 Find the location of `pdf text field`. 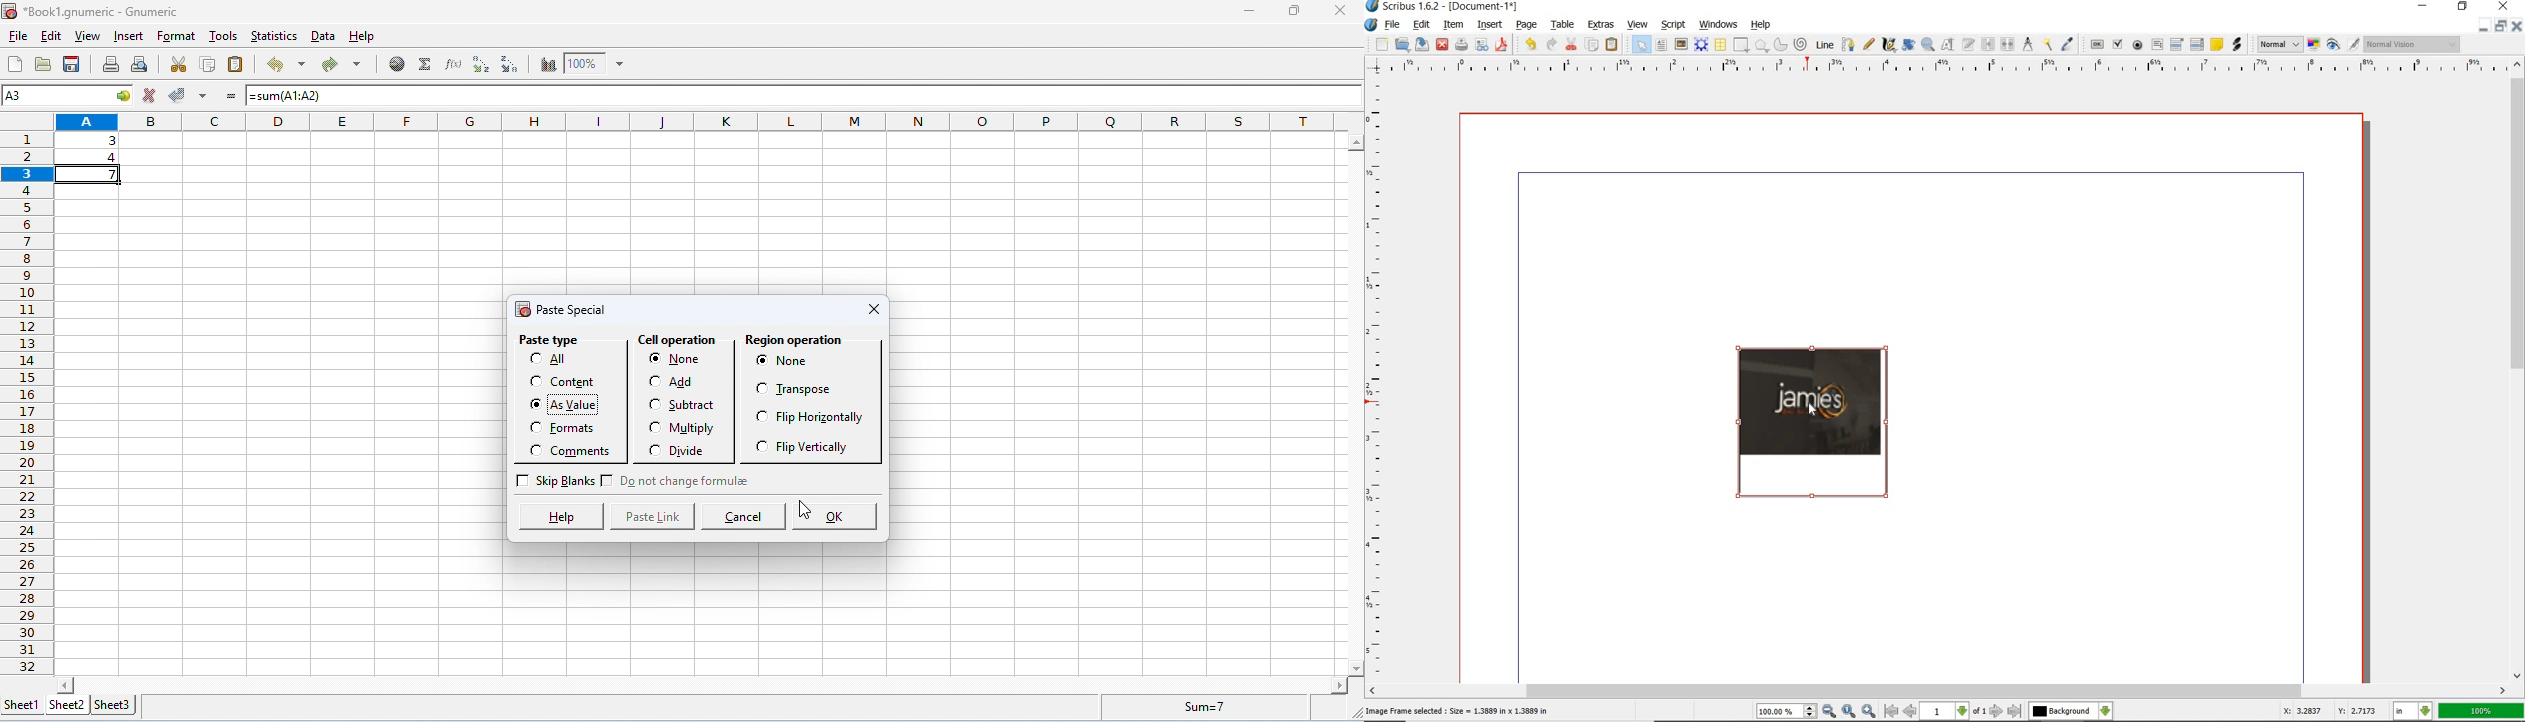

pdf text field is located at coordinates (2157, 45).